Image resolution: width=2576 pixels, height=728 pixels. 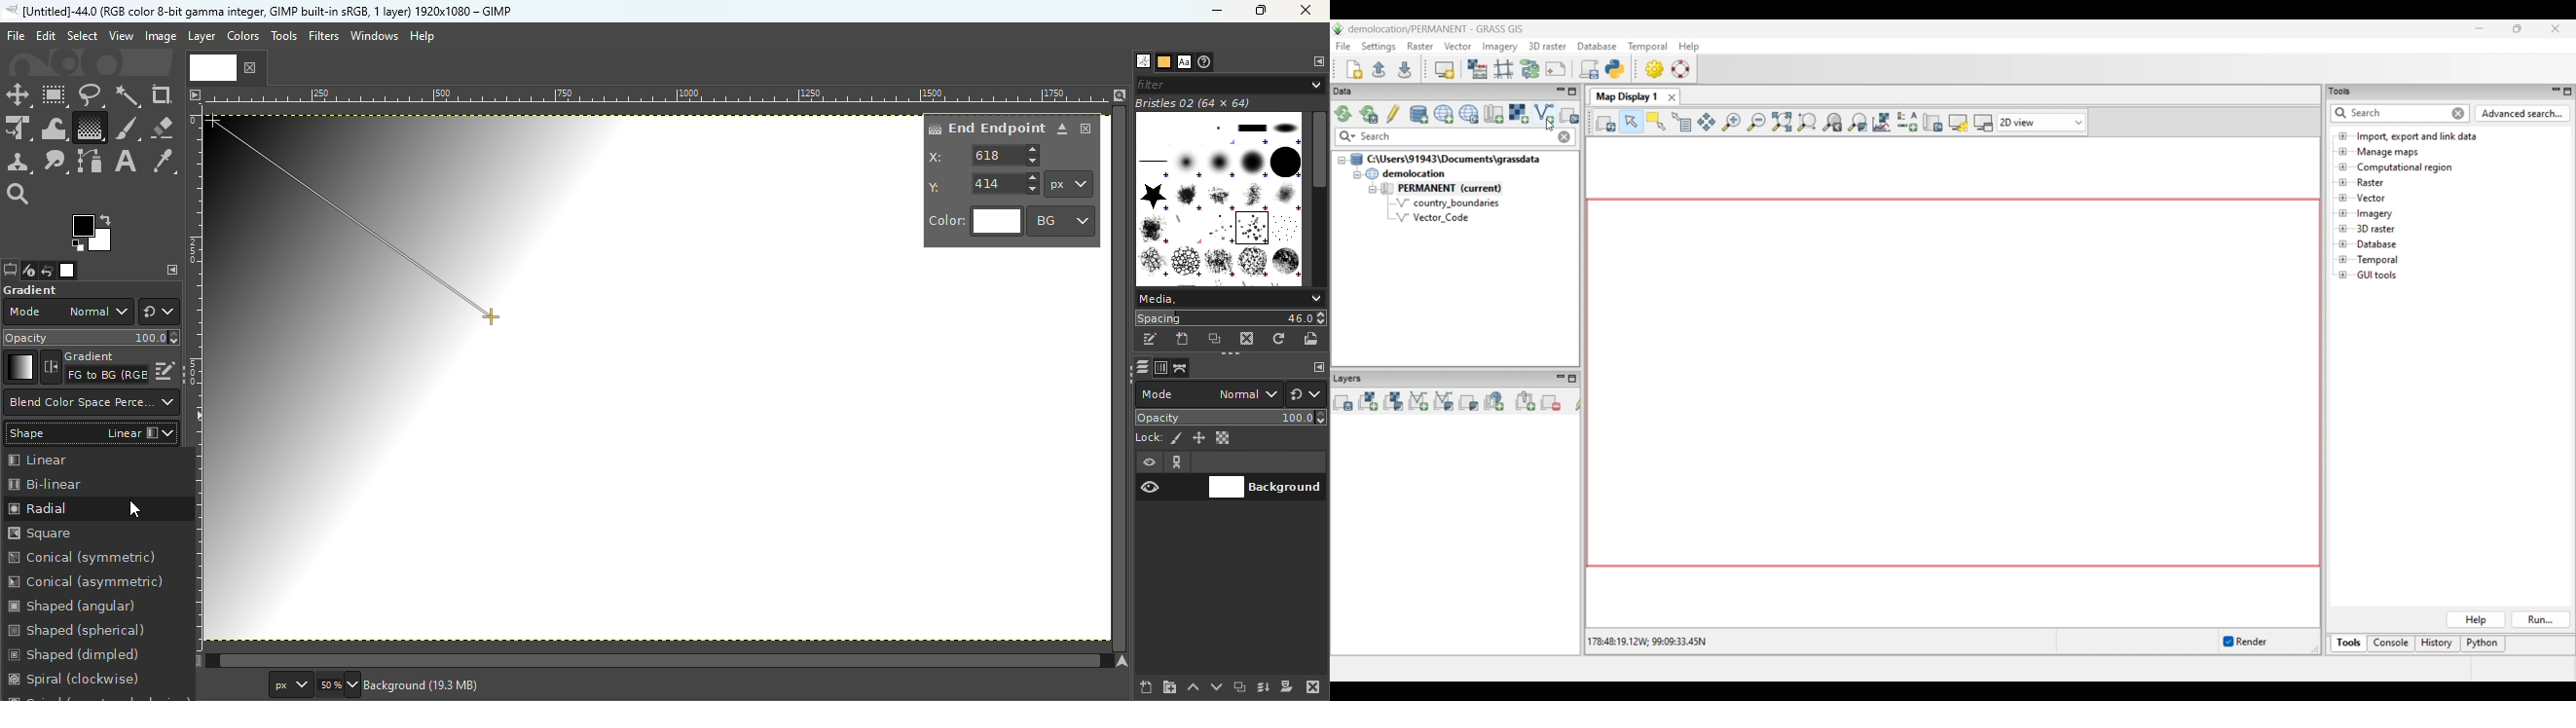 What do you see at coordinates (1147, 687) in the screenshot?
I see `Create a new layer and add it to the image` at bounding box center [1147, 687].